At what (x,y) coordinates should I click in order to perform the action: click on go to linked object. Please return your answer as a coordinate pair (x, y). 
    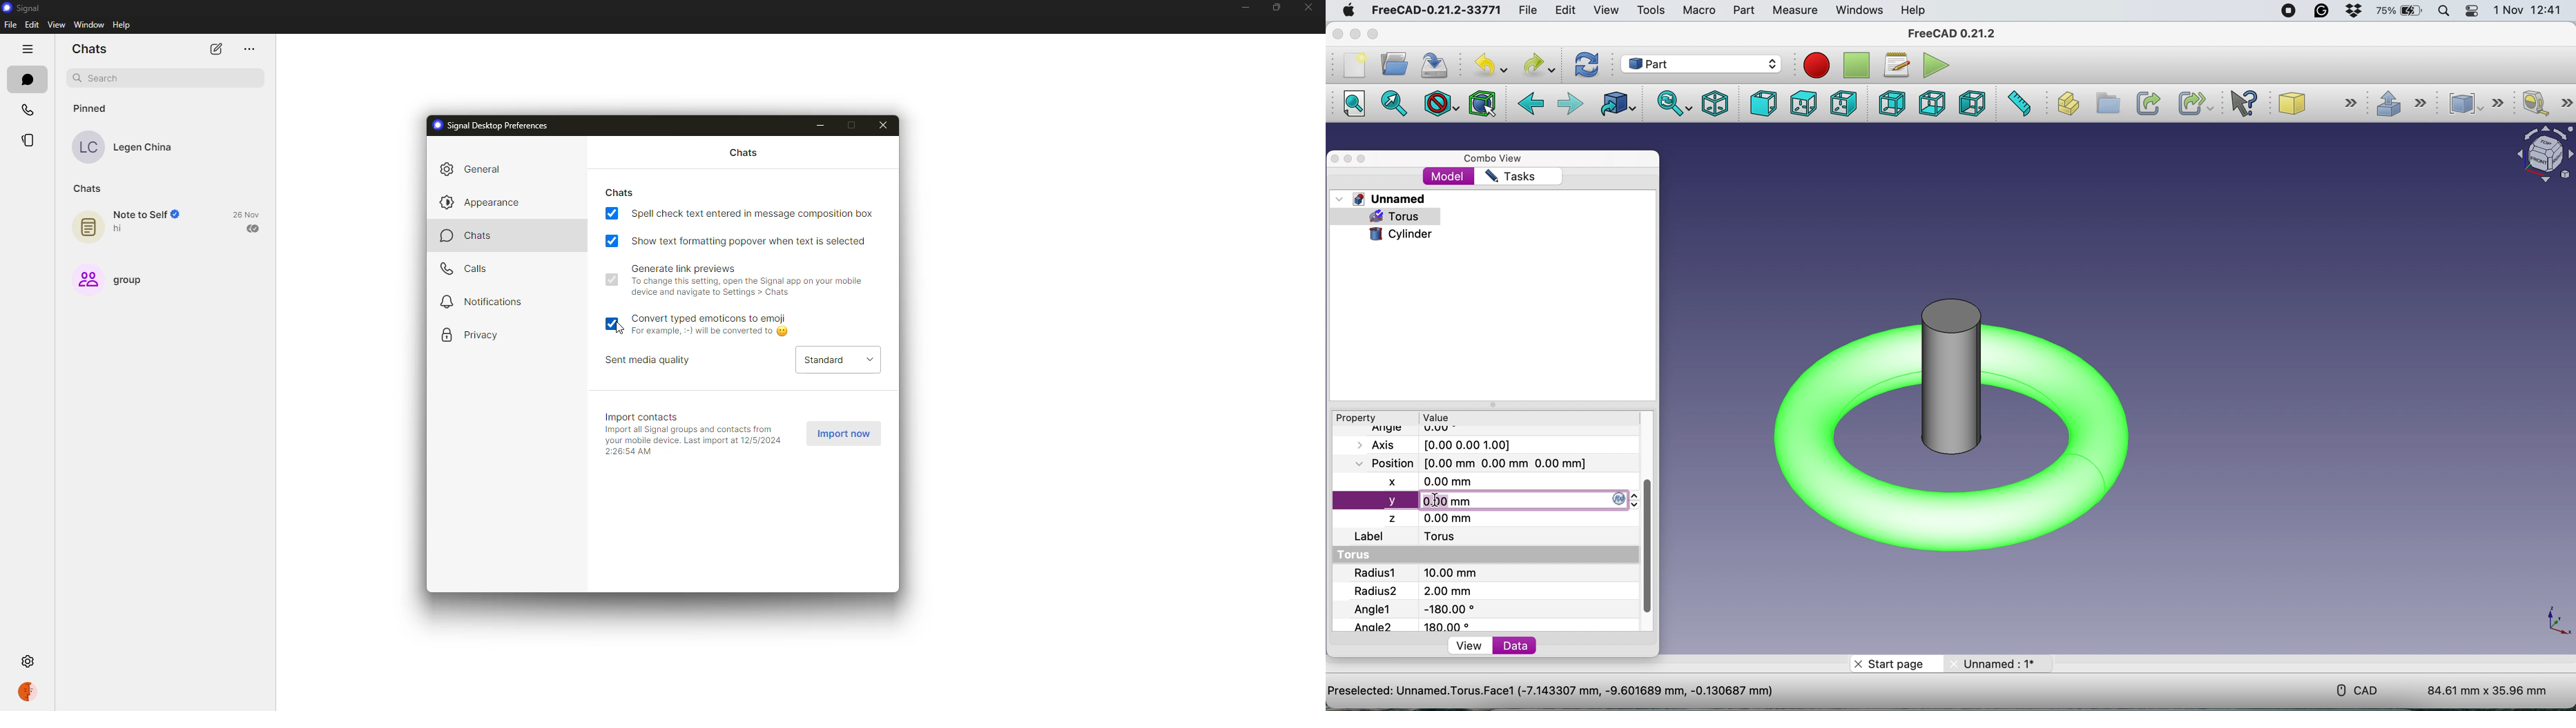
    Looking at the image, I should click on (1620, 107).